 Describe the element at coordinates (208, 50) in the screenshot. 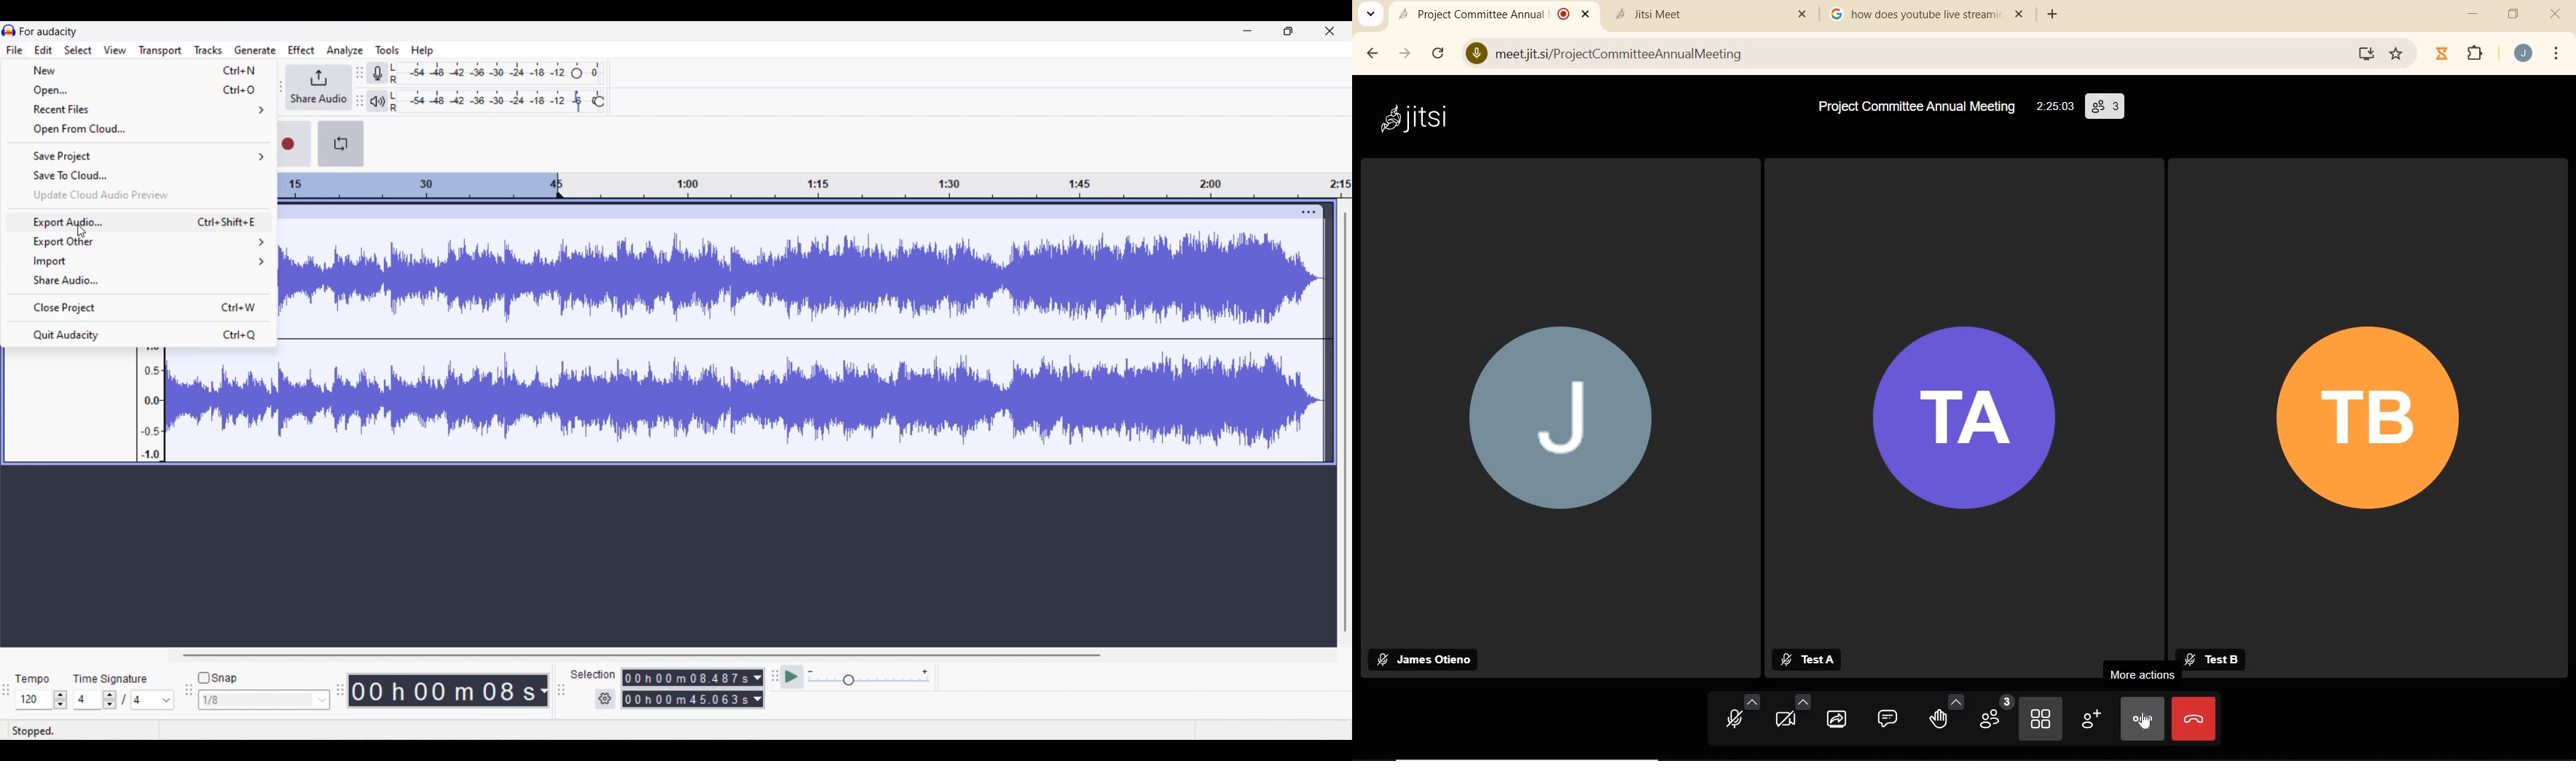

I see `Tracks menu` at that location.